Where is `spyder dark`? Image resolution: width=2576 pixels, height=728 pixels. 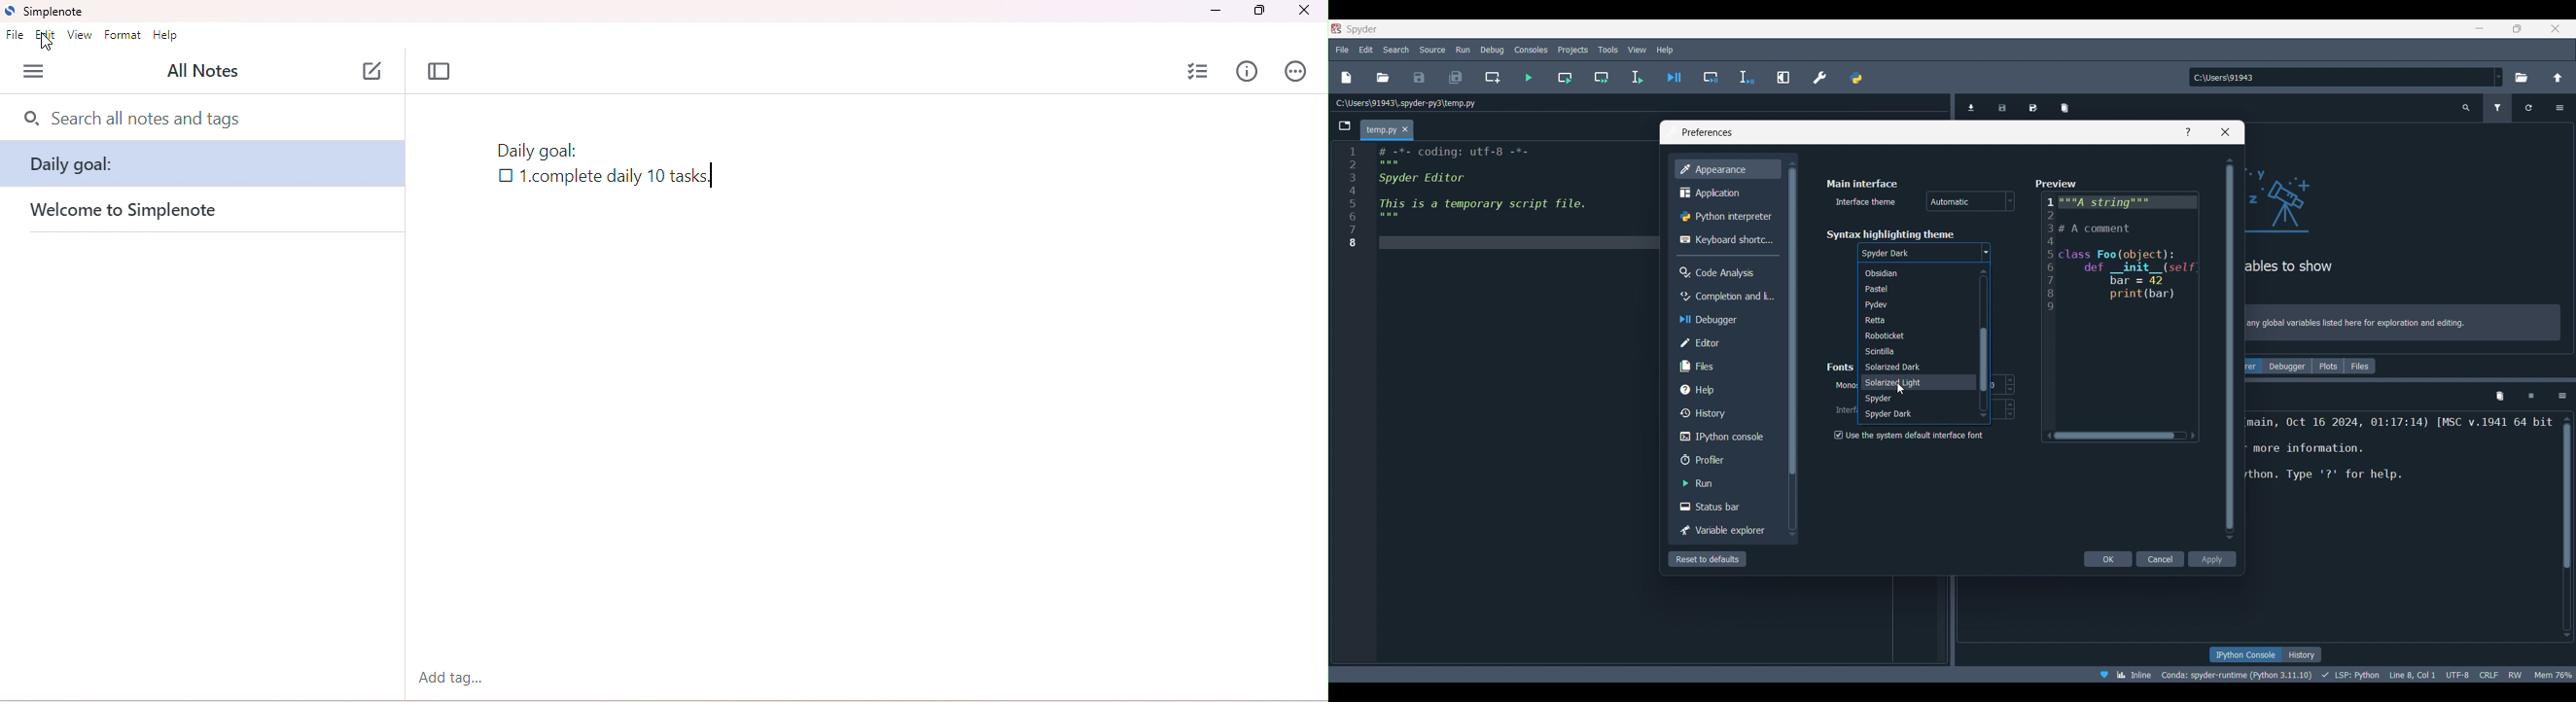 spyder dark is located at coordinates (1910, 416).